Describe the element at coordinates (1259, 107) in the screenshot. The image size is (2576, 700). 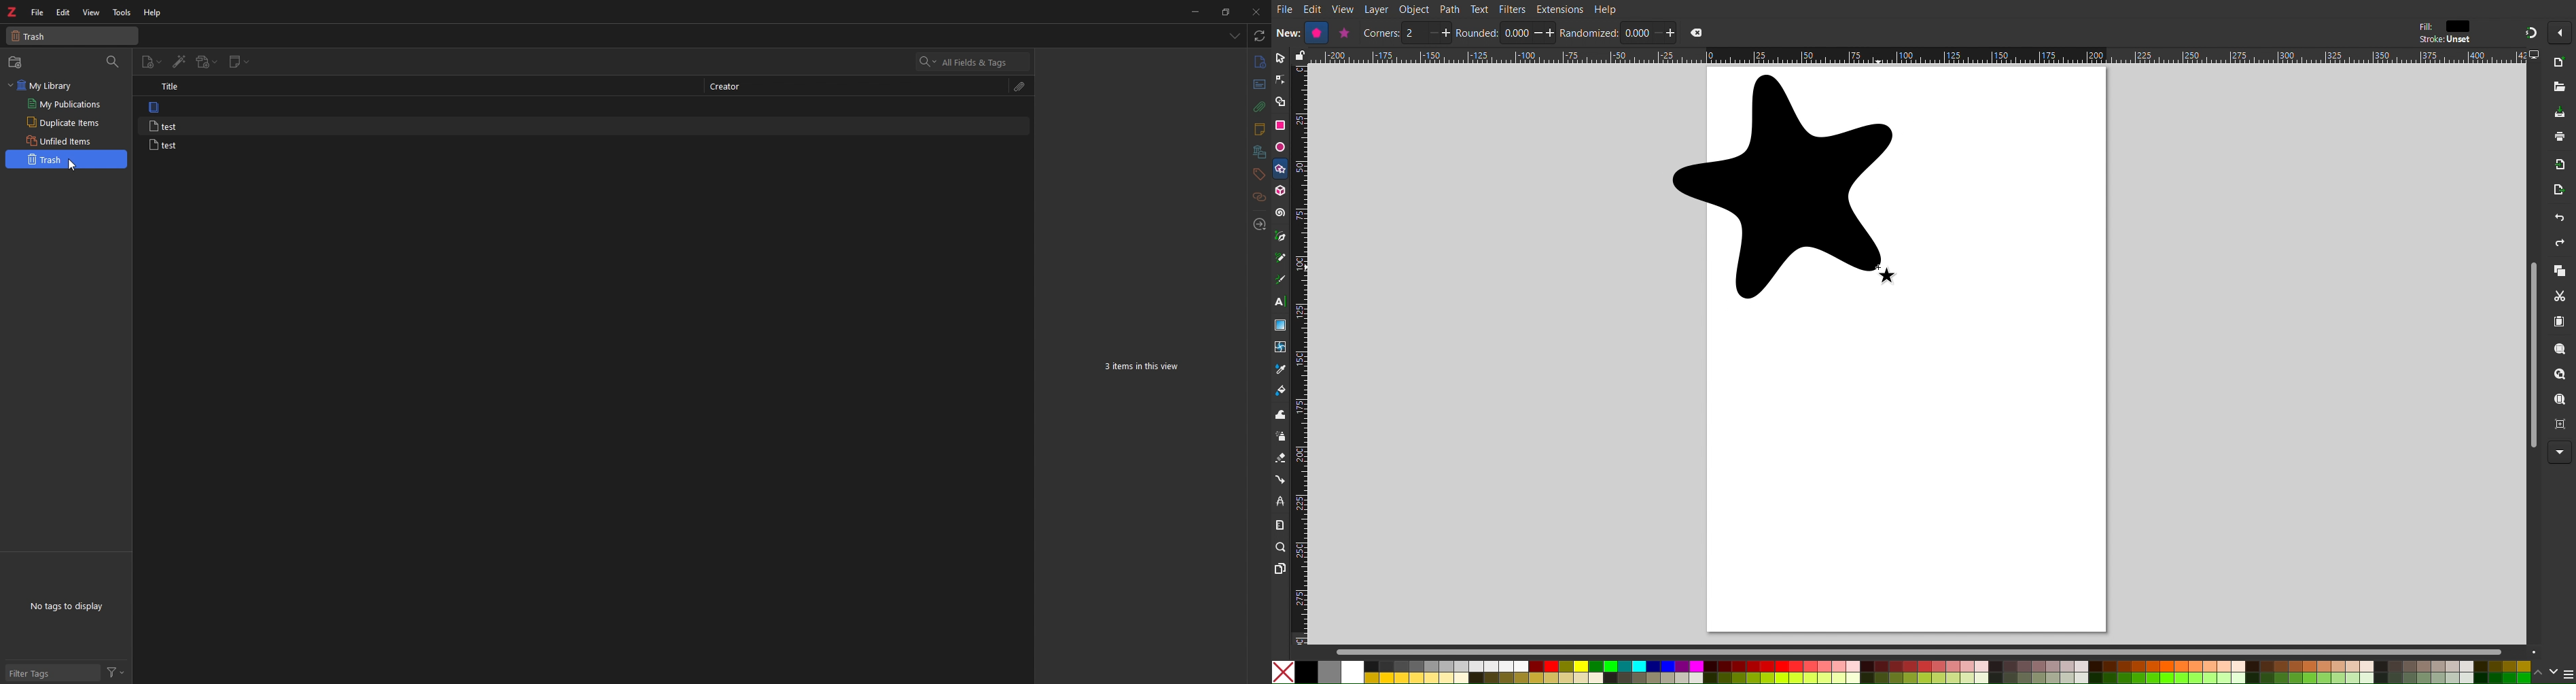
I see `attachments` at that location.